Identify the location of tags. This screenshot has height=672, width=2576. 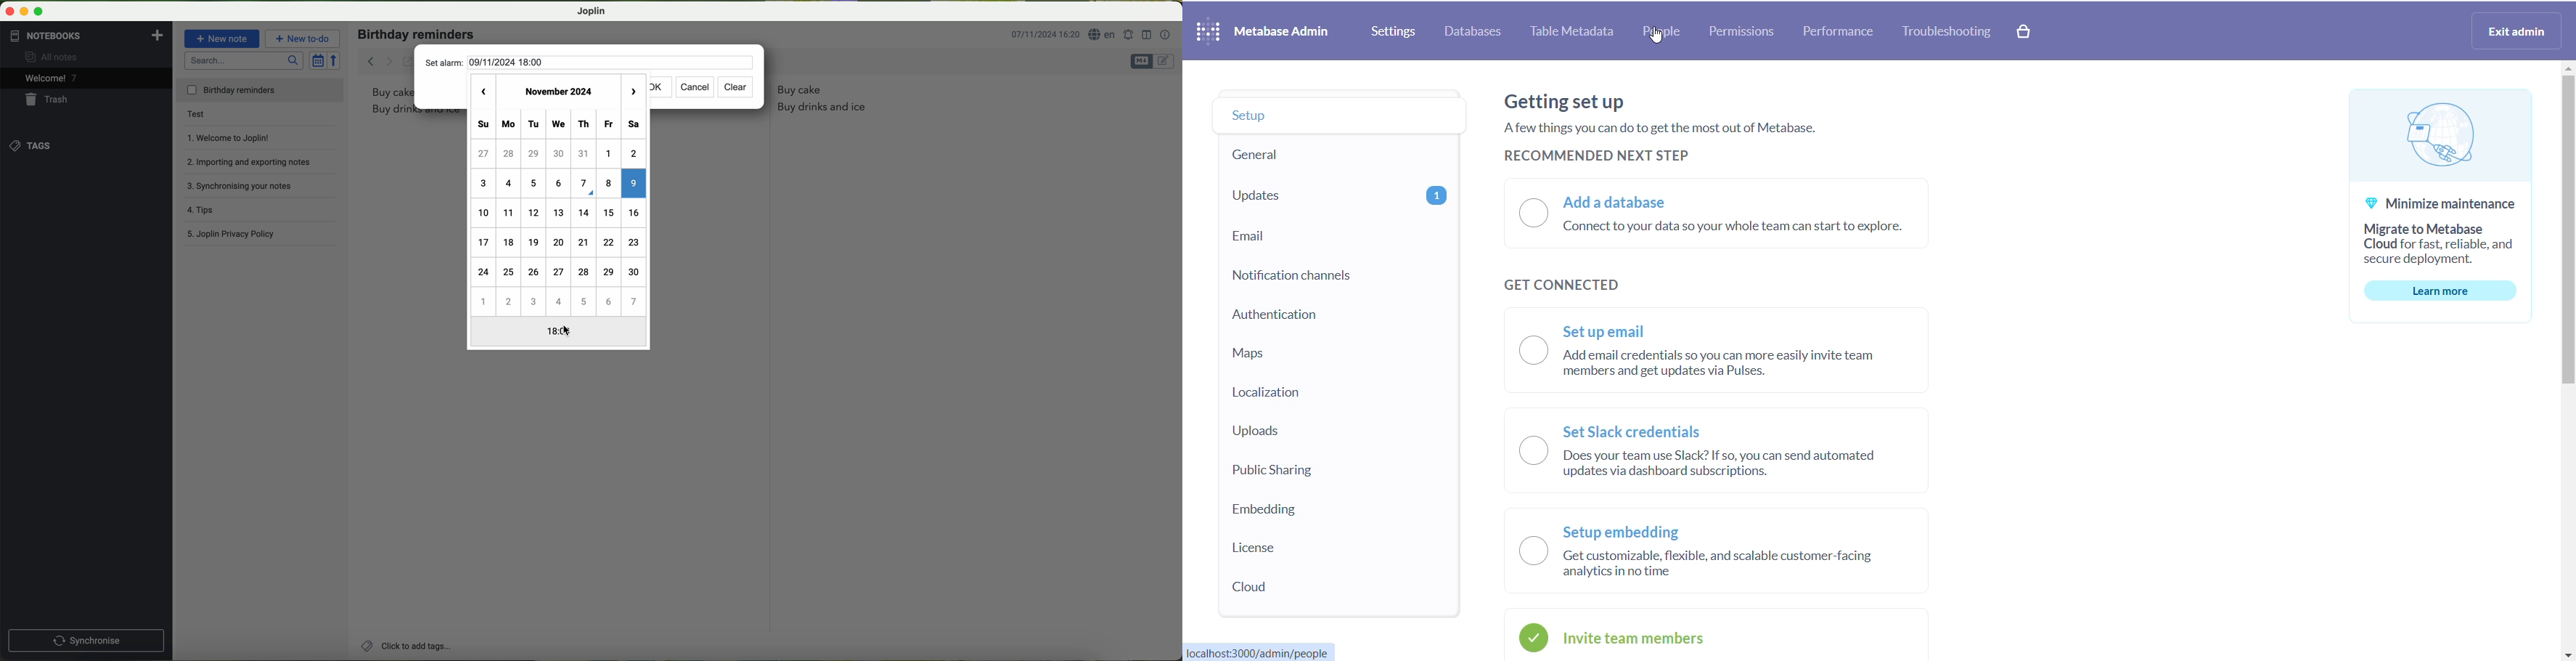
(34, 145).